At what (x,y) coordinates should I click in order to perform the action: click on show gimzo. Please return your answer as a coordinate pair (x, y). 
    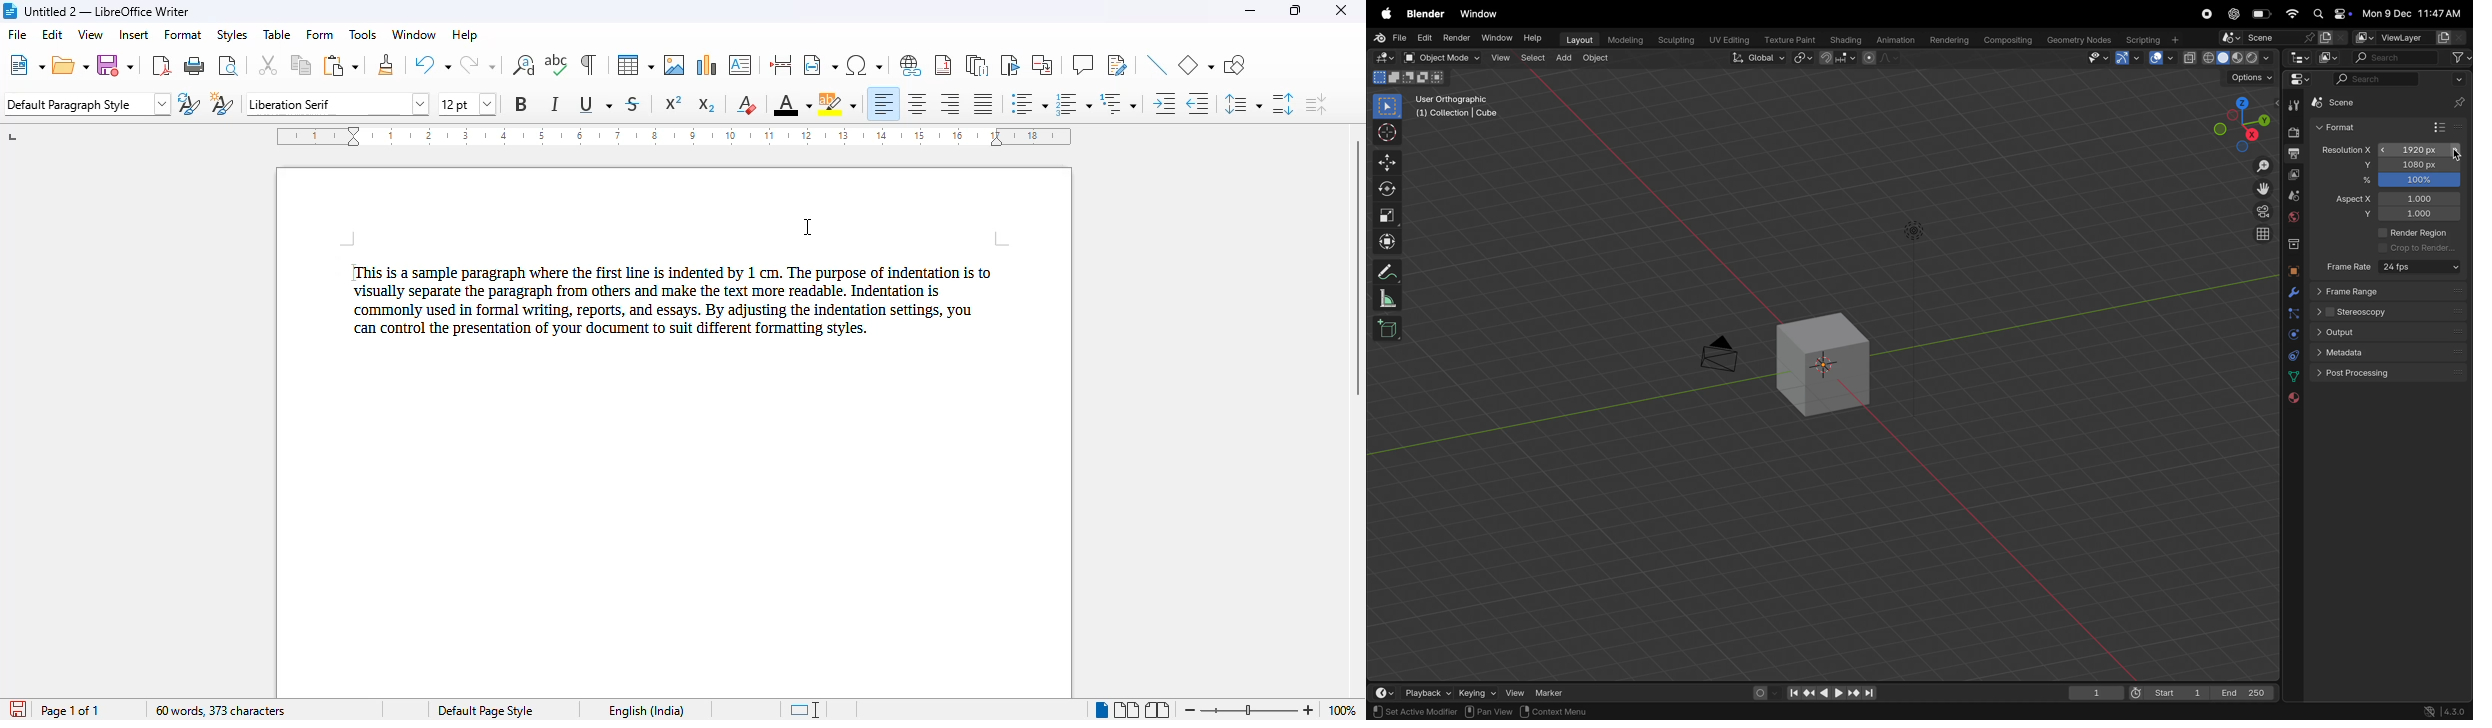
    Looking at the image, I should click on (2127, 58).